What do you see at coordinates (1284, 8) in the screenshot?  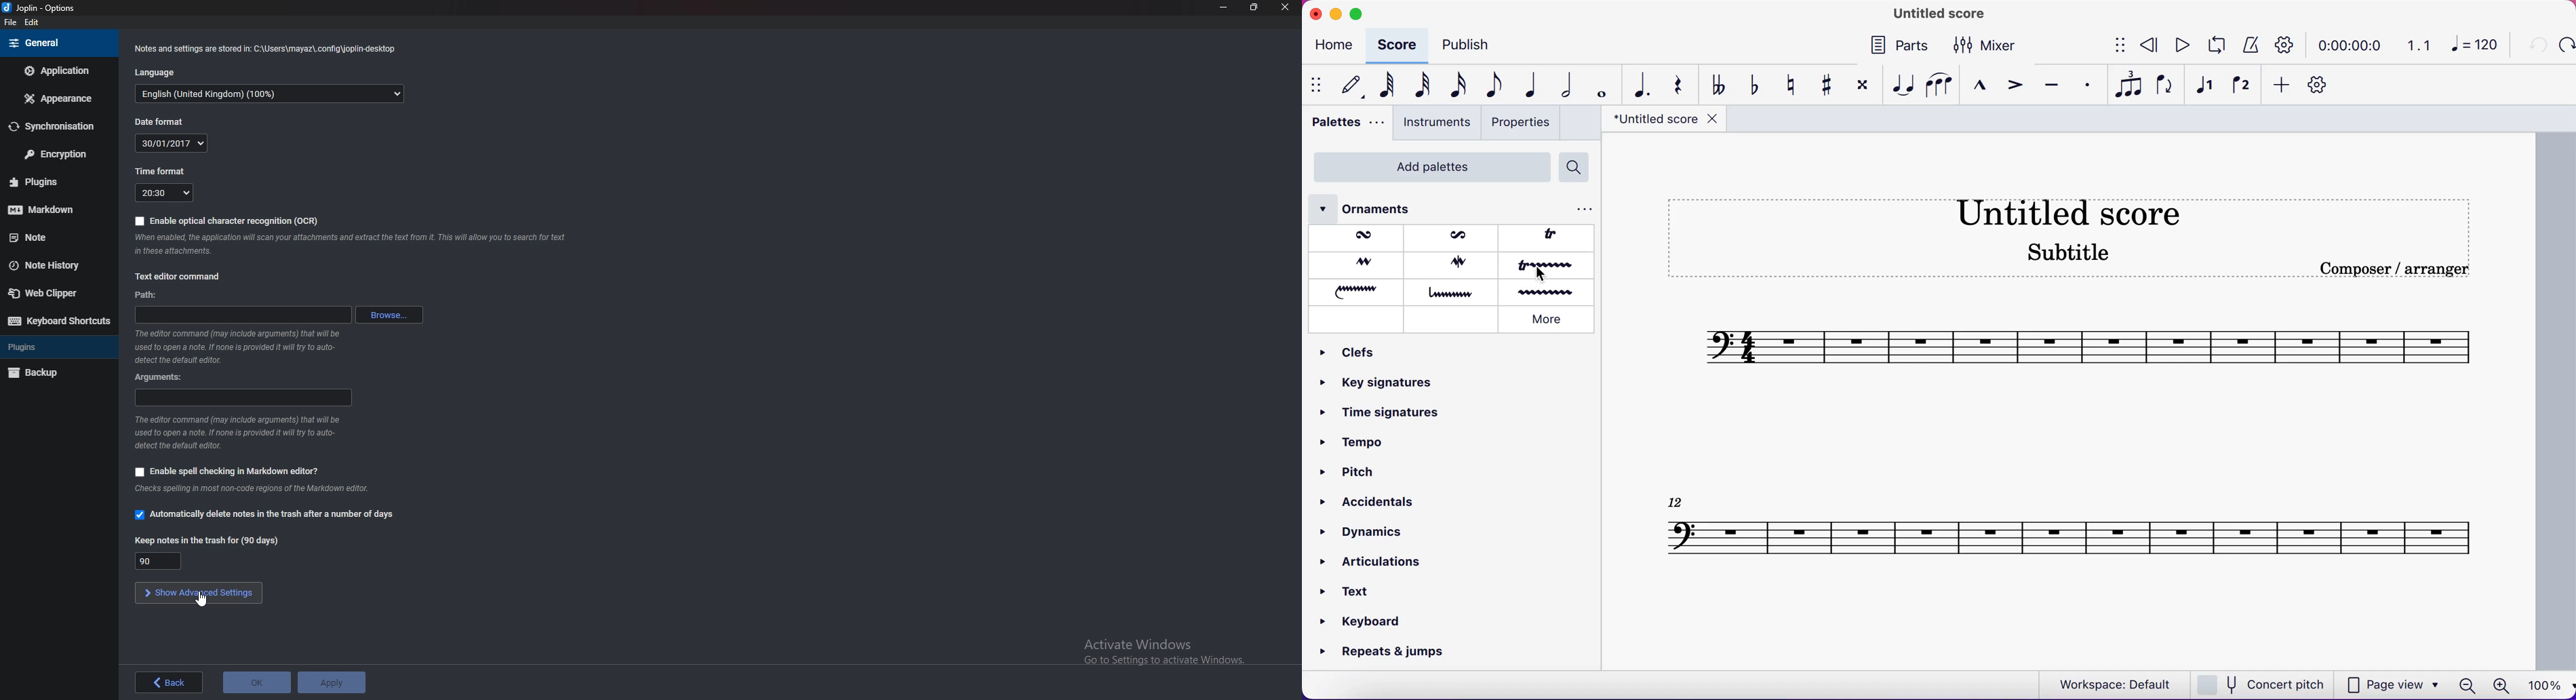 I see `close` at bounding box center [1284, 8].